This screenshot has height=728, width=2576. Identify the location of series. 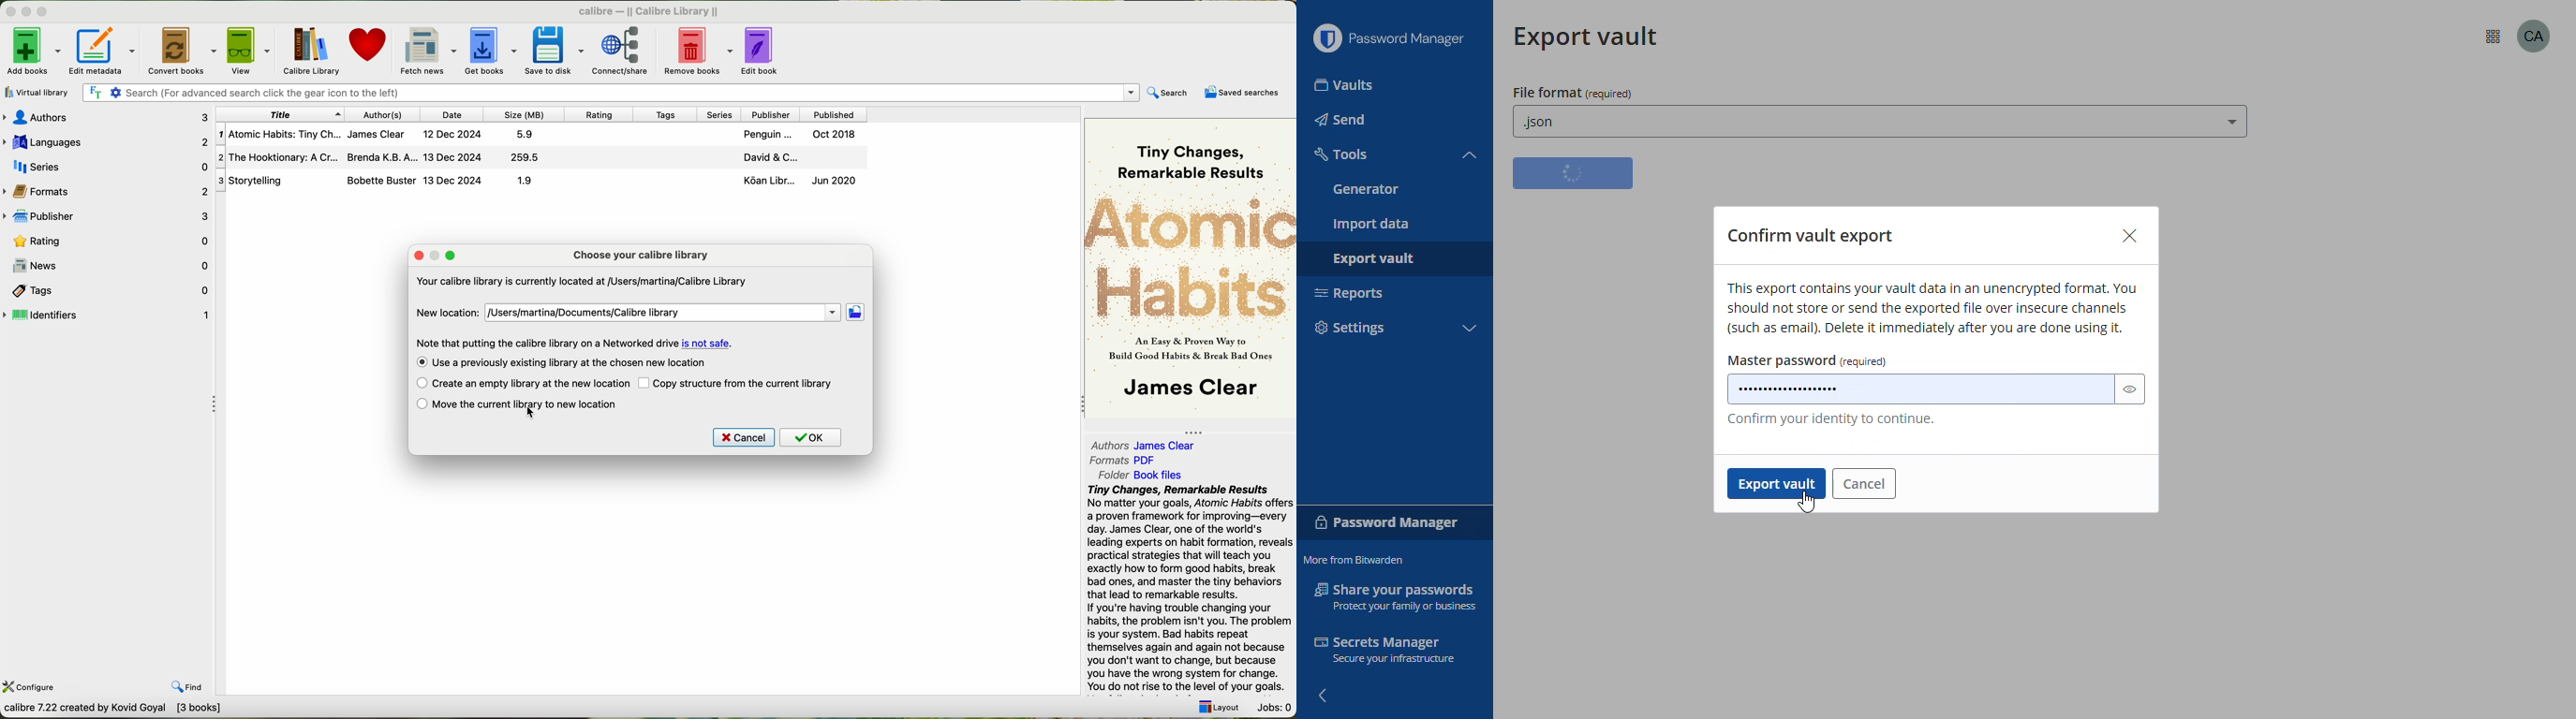
(107, 166).